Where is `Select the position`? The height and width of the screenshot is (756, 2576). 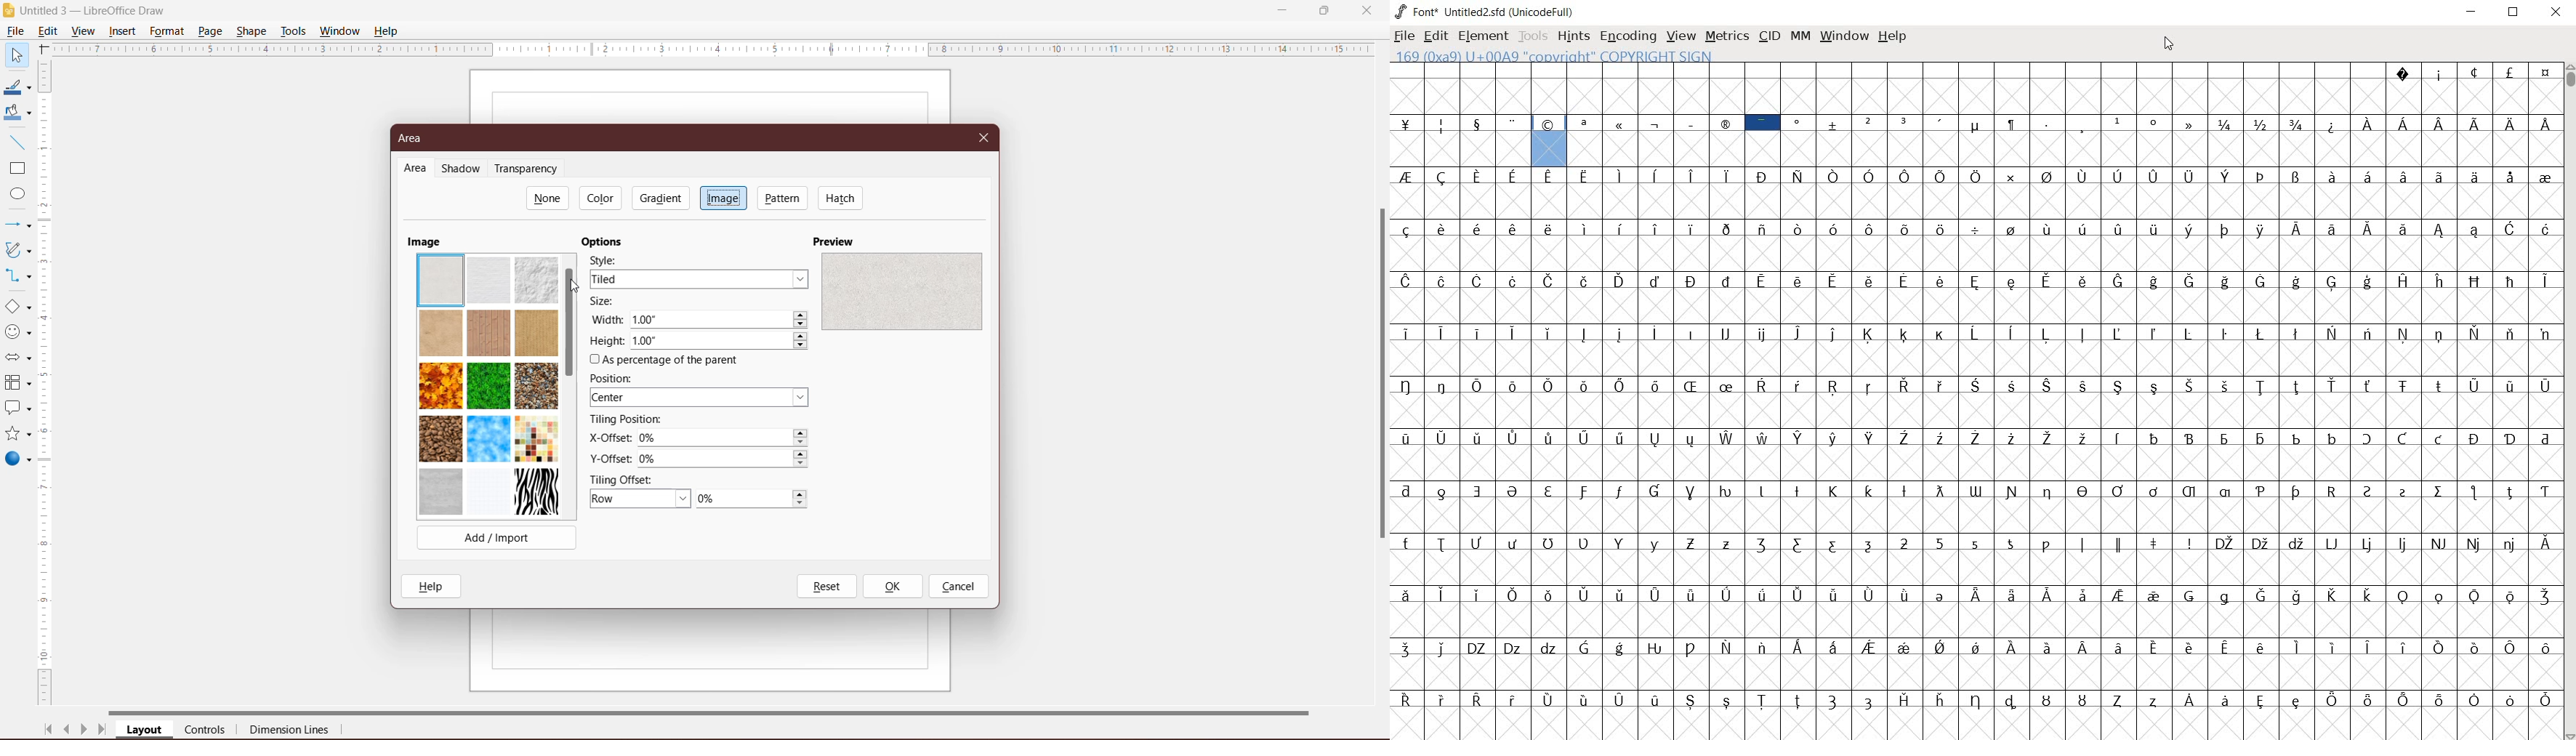
Select the position is located at coordinates (702, 398).